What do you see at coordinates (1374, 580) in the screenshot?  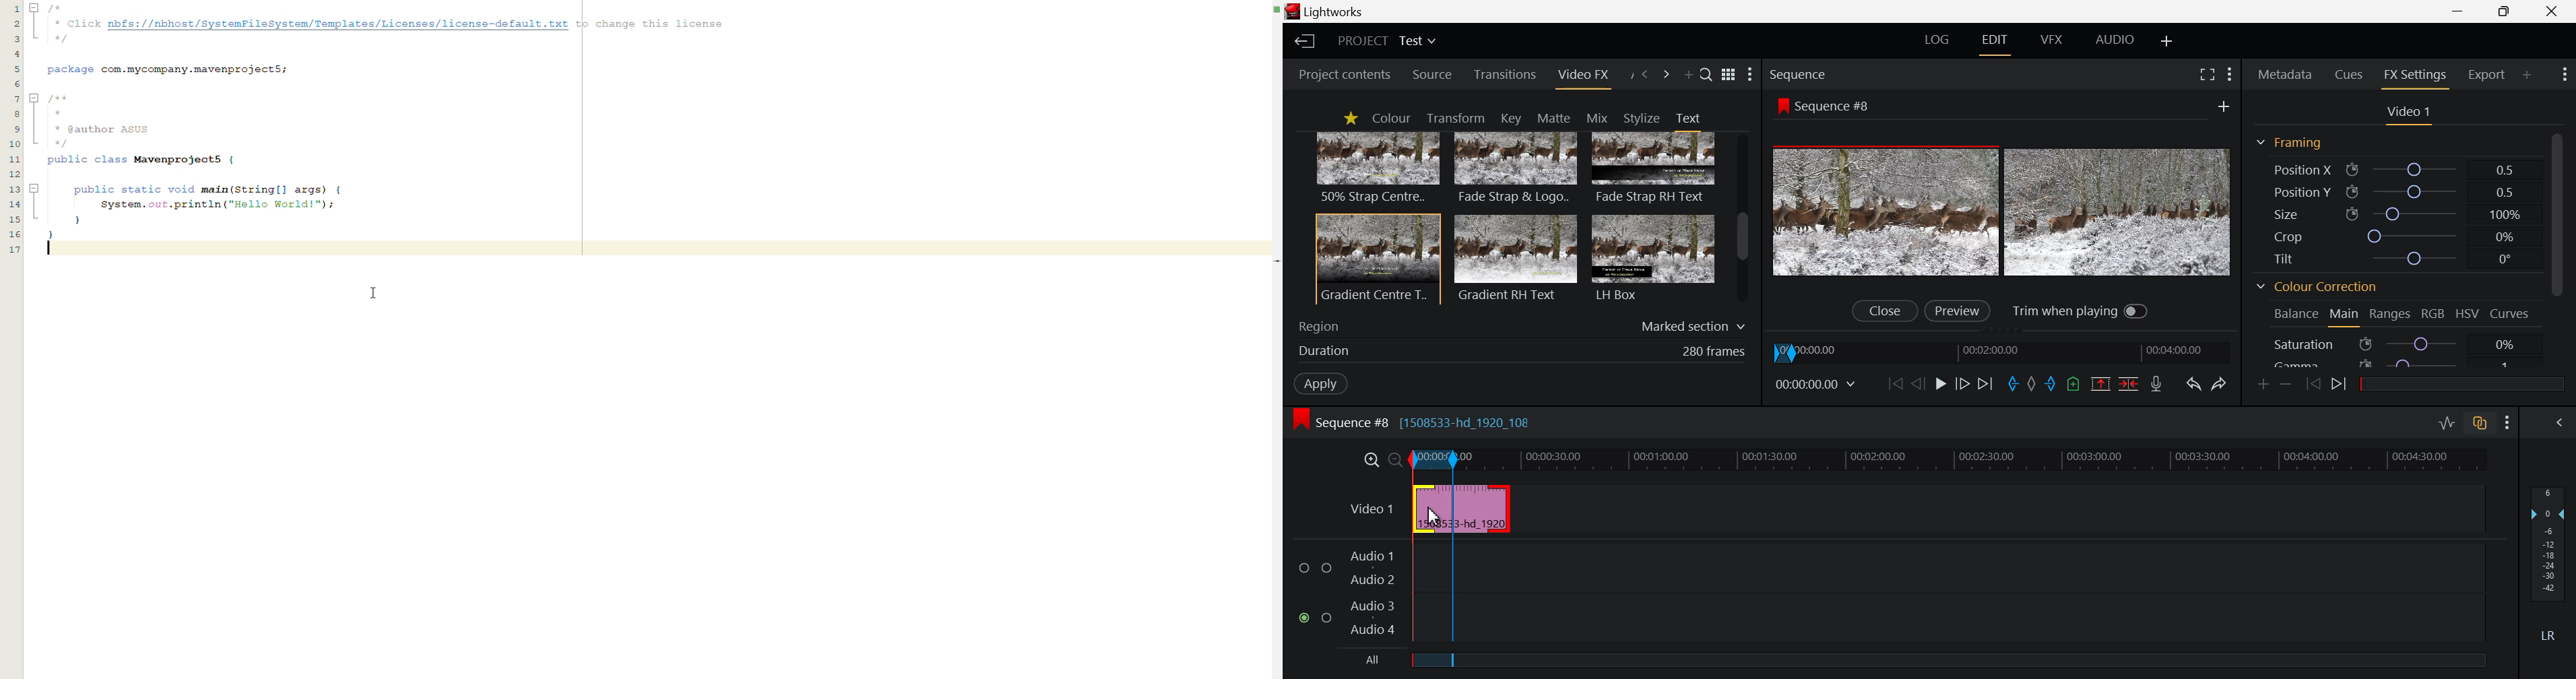 I see `audio 2` at bounding box center [1374, 580].